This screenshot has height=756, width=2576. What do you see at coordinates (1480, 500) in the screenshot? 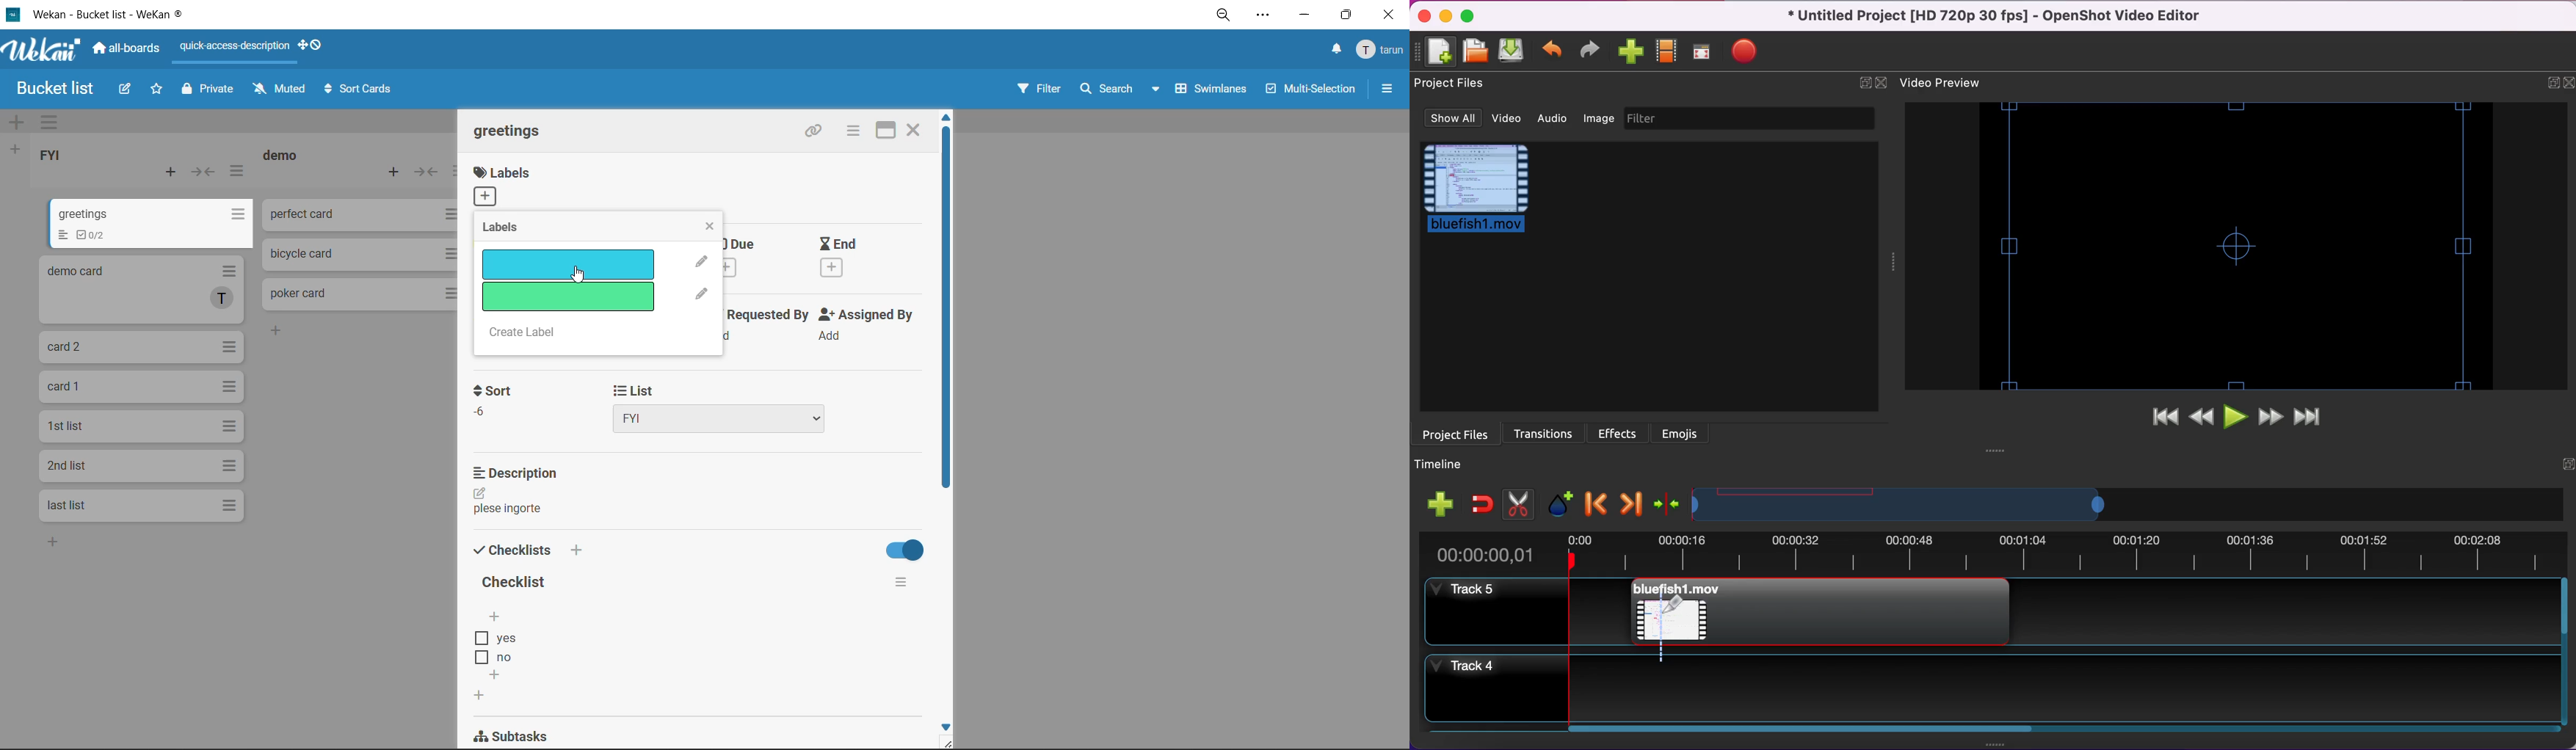
I see `enable snapping` at bounding box center [1480, 500].